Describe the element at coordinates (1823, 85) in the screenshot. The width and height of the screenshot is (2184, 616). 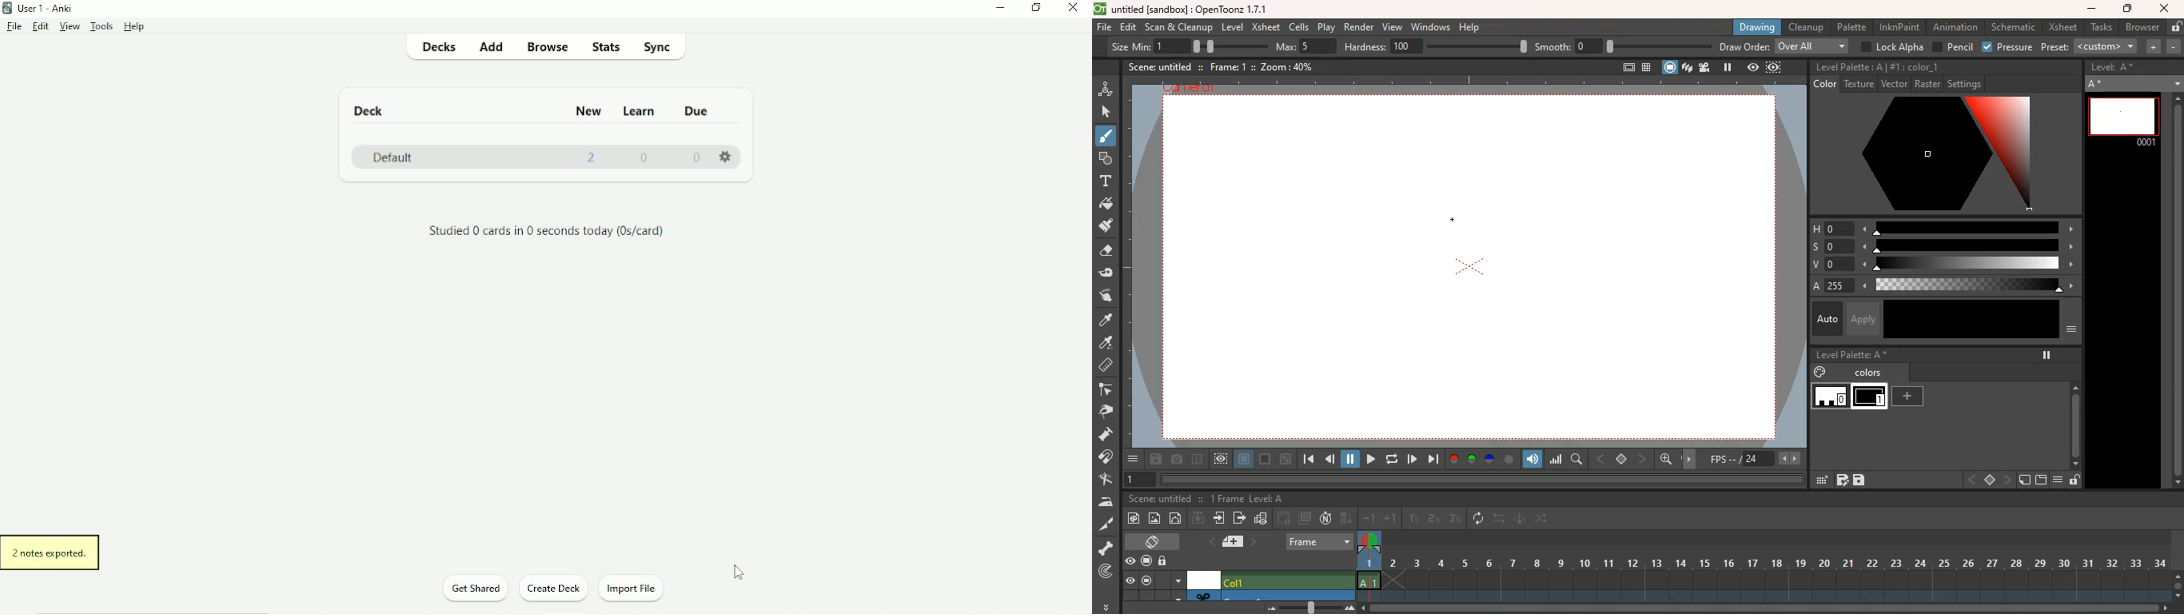
I see `color` at that location.